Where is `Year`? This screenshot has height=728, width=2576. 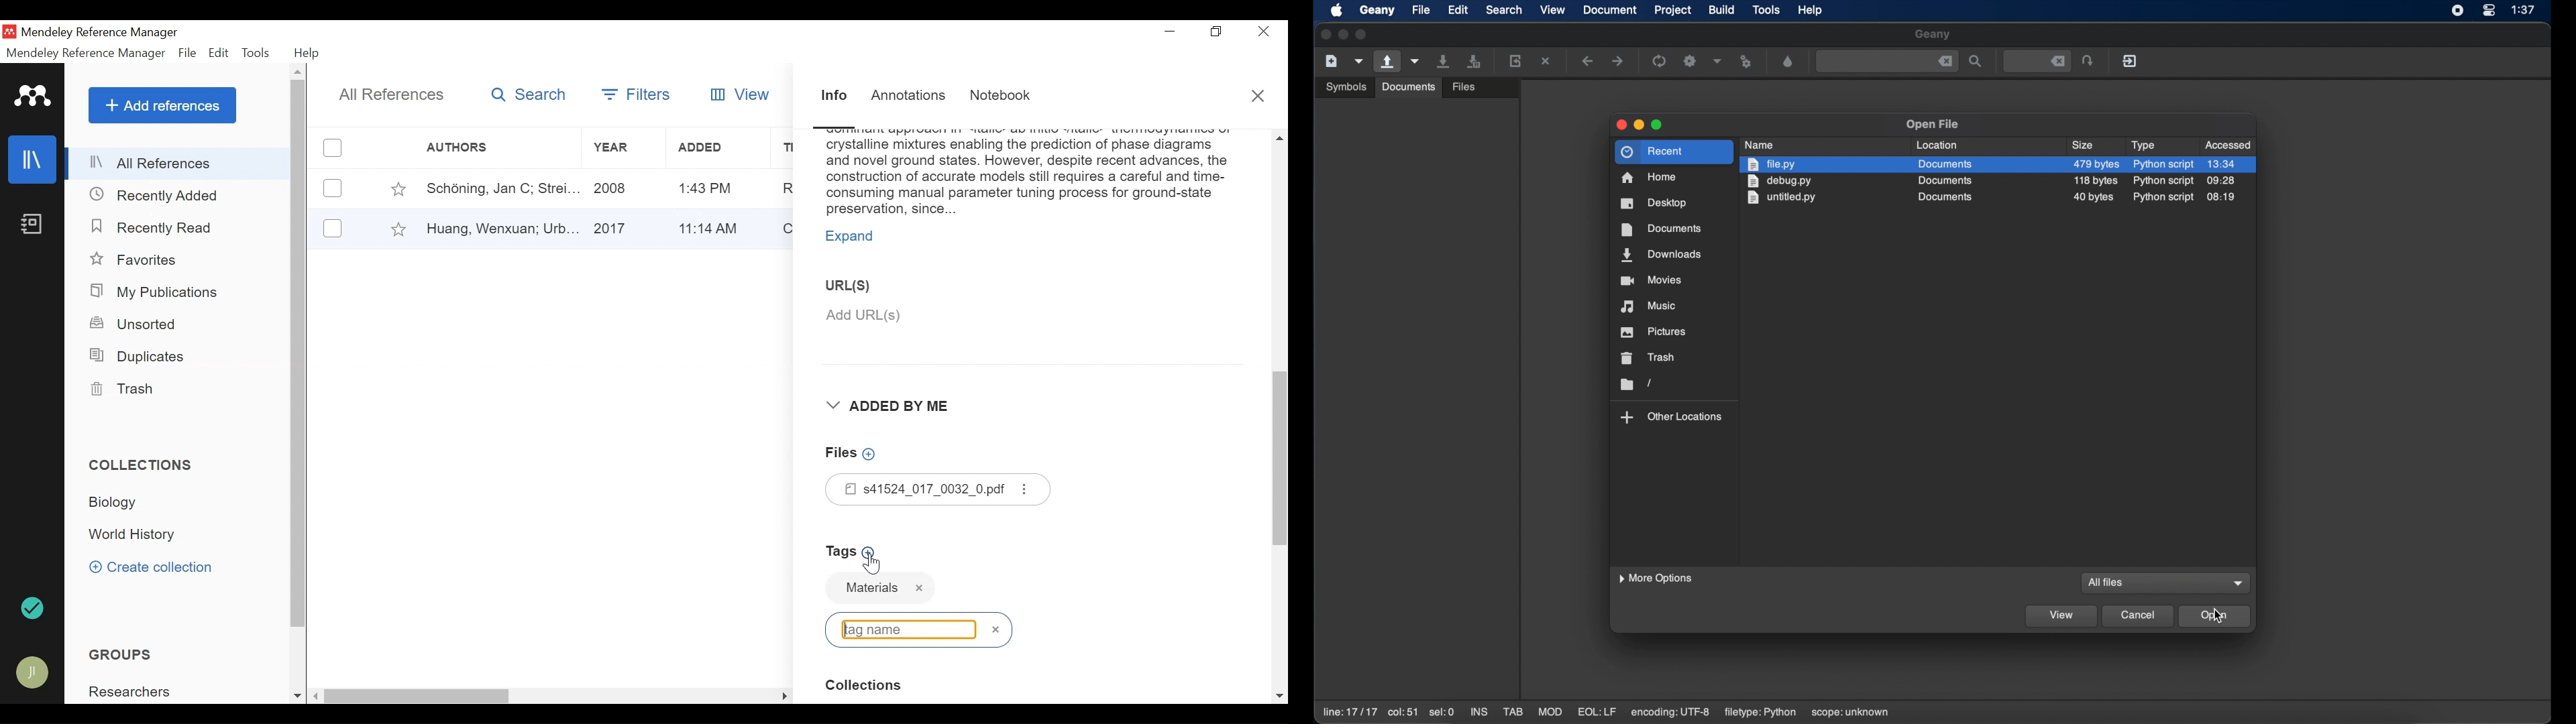 Year is located at coordinates (622, 188).